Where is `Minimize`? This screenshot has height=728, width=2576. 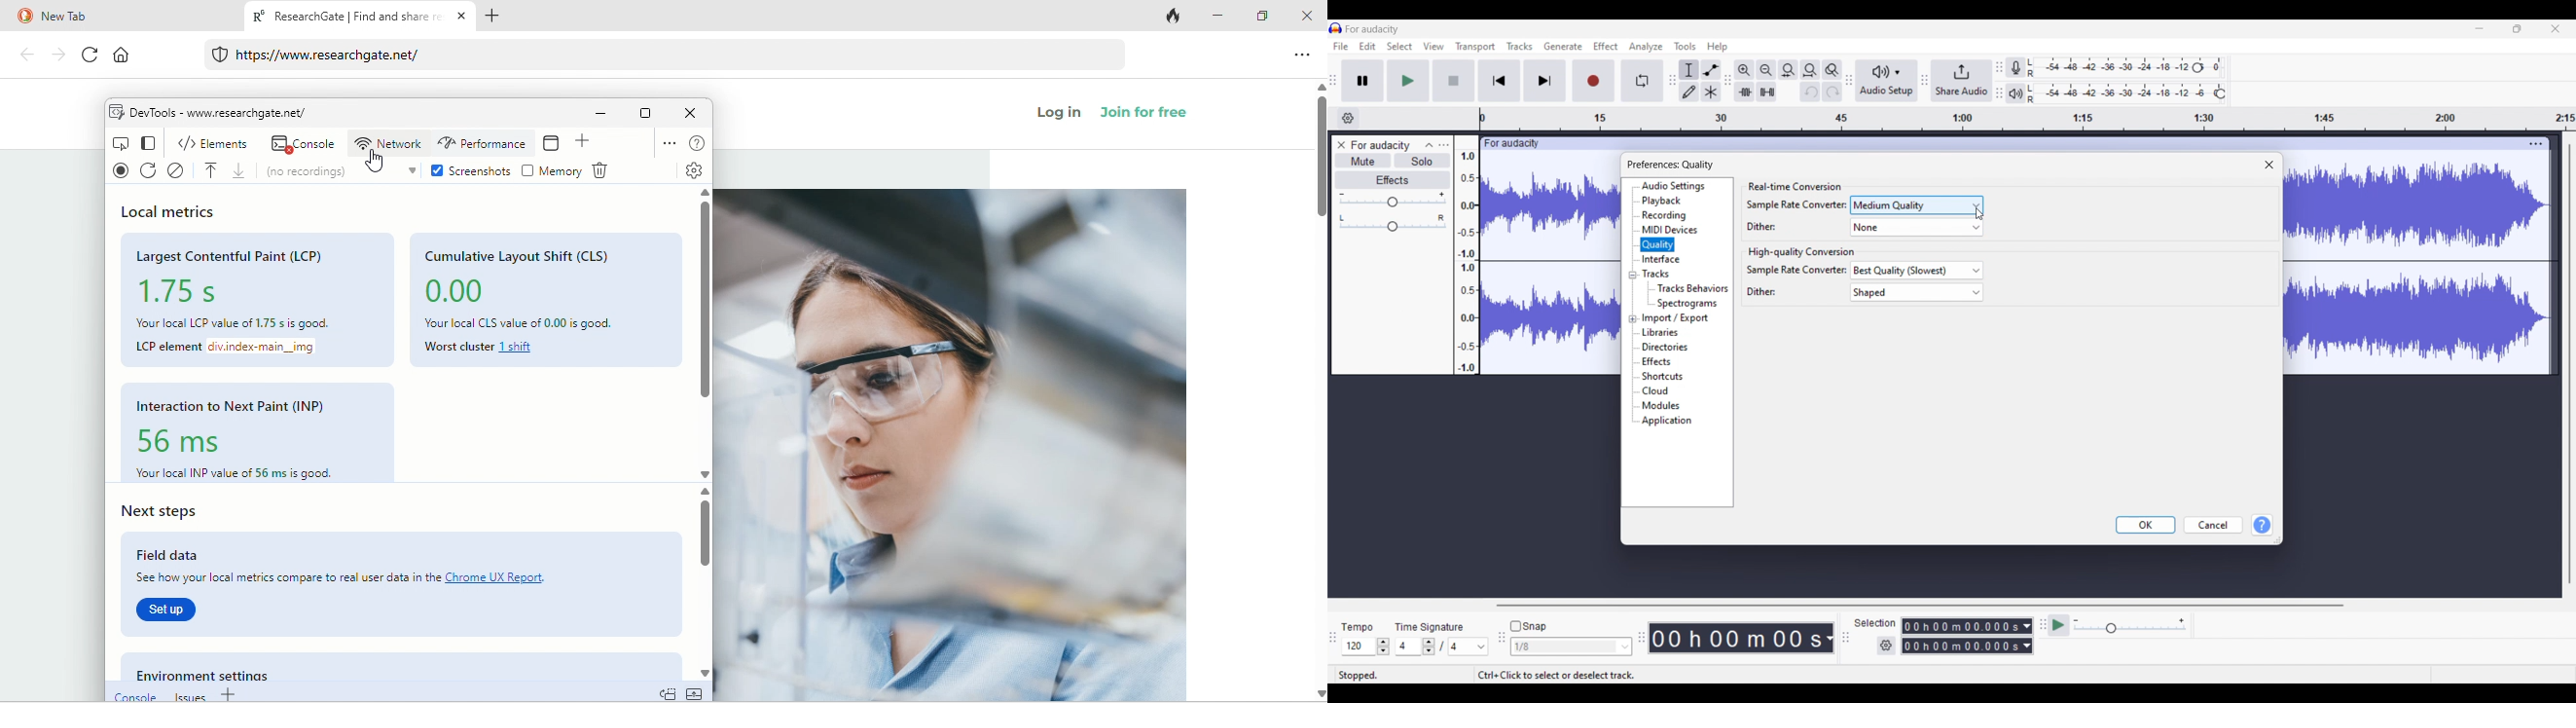 Minimize is located at coordinates (2480, 29).